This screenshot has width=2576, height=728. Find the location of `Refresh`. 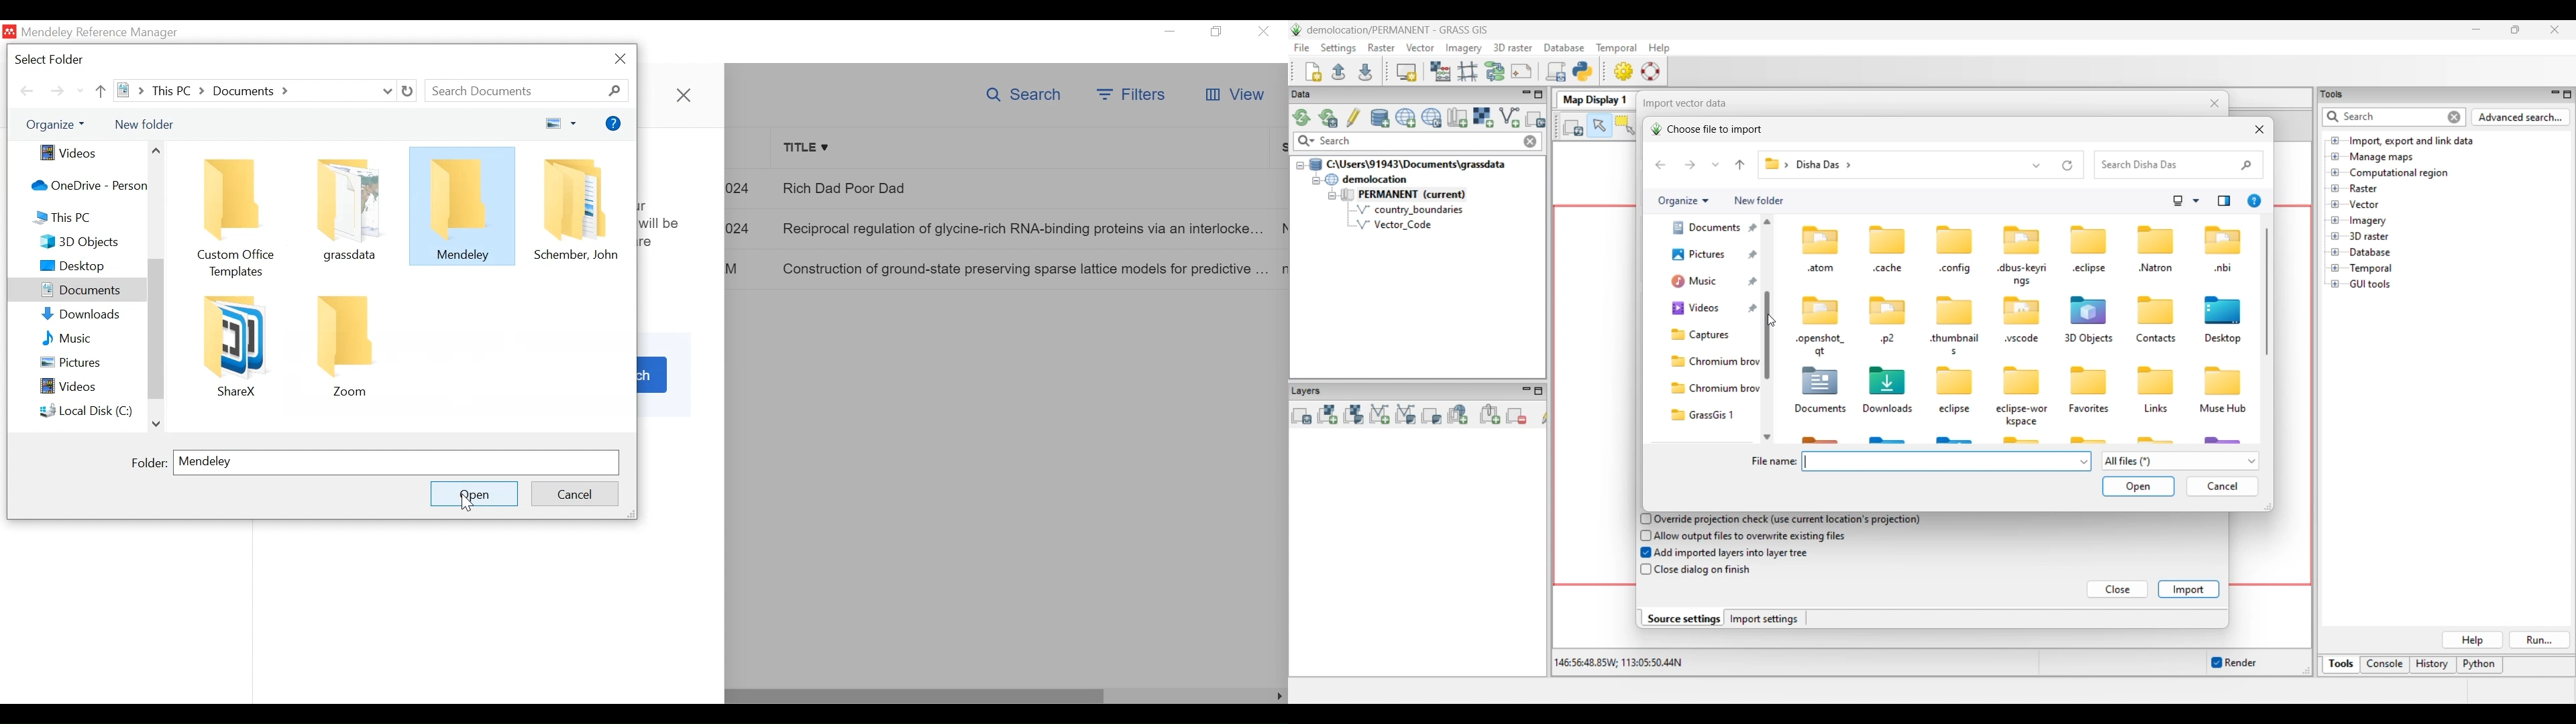

Refresh is located at coordinates (409, 90).